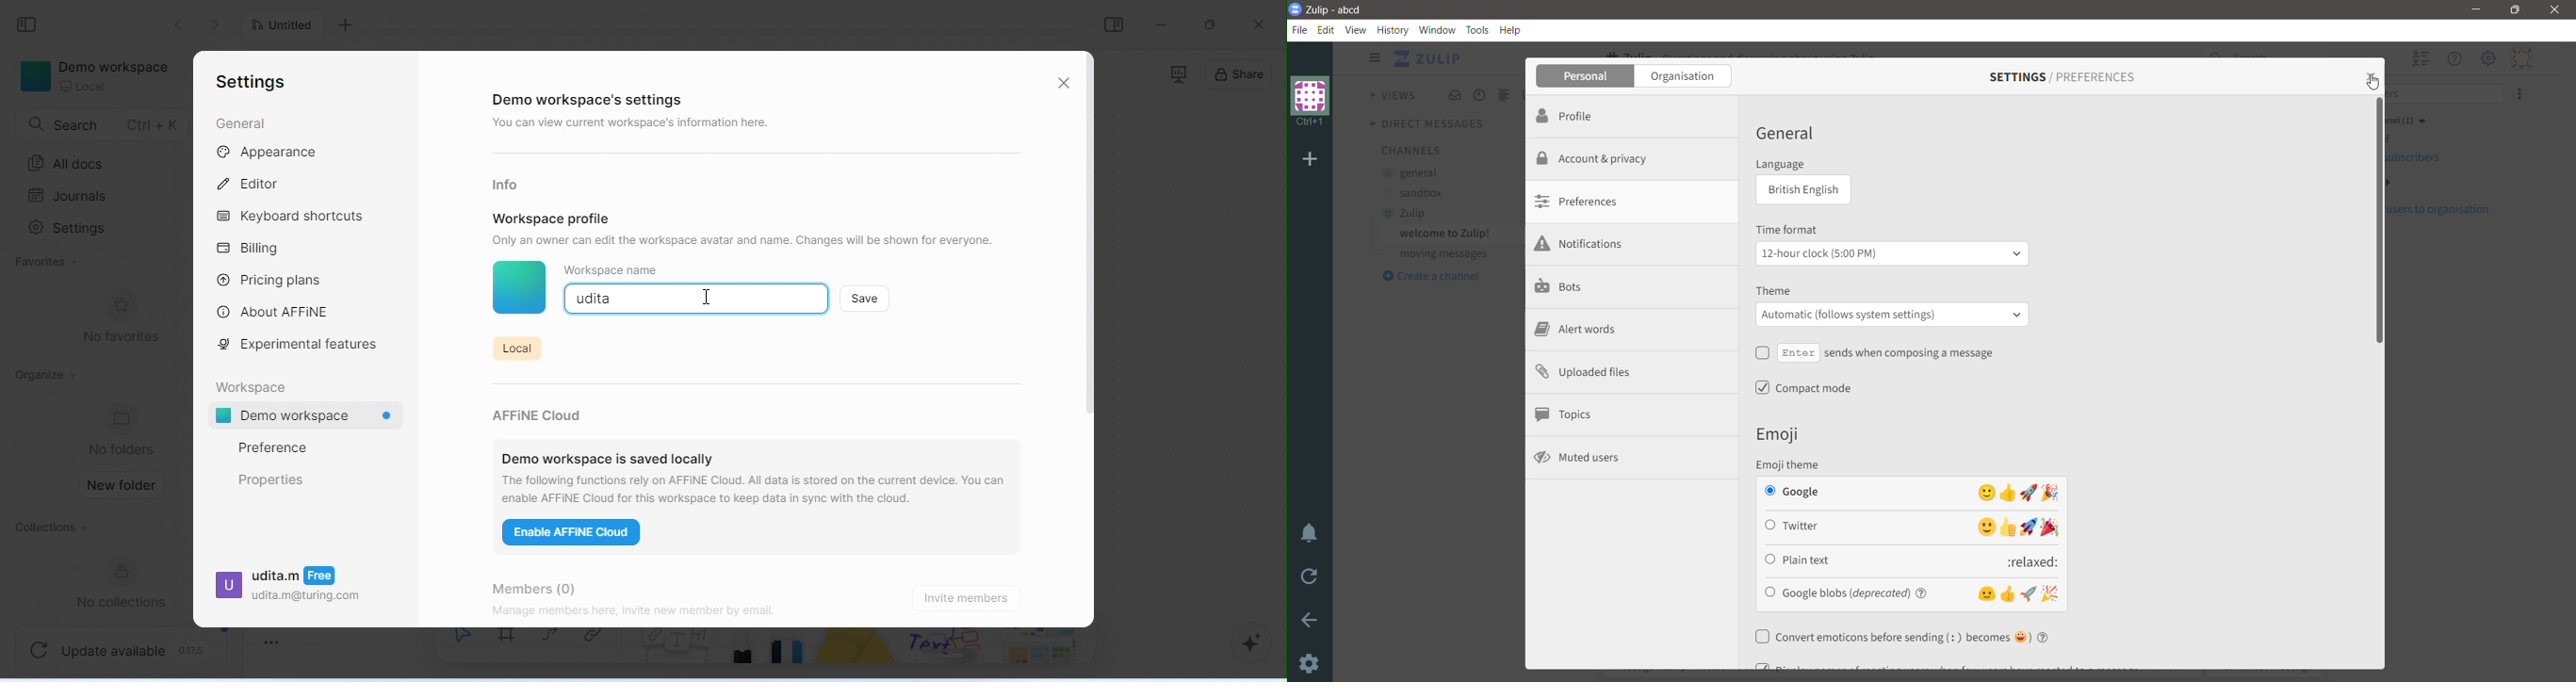 This screenshot has height=700, width=2576. What do you see at coordinates (1797, 465) in the screenshot?
I see `Emoji theme` at bounding box center [1797, 465].